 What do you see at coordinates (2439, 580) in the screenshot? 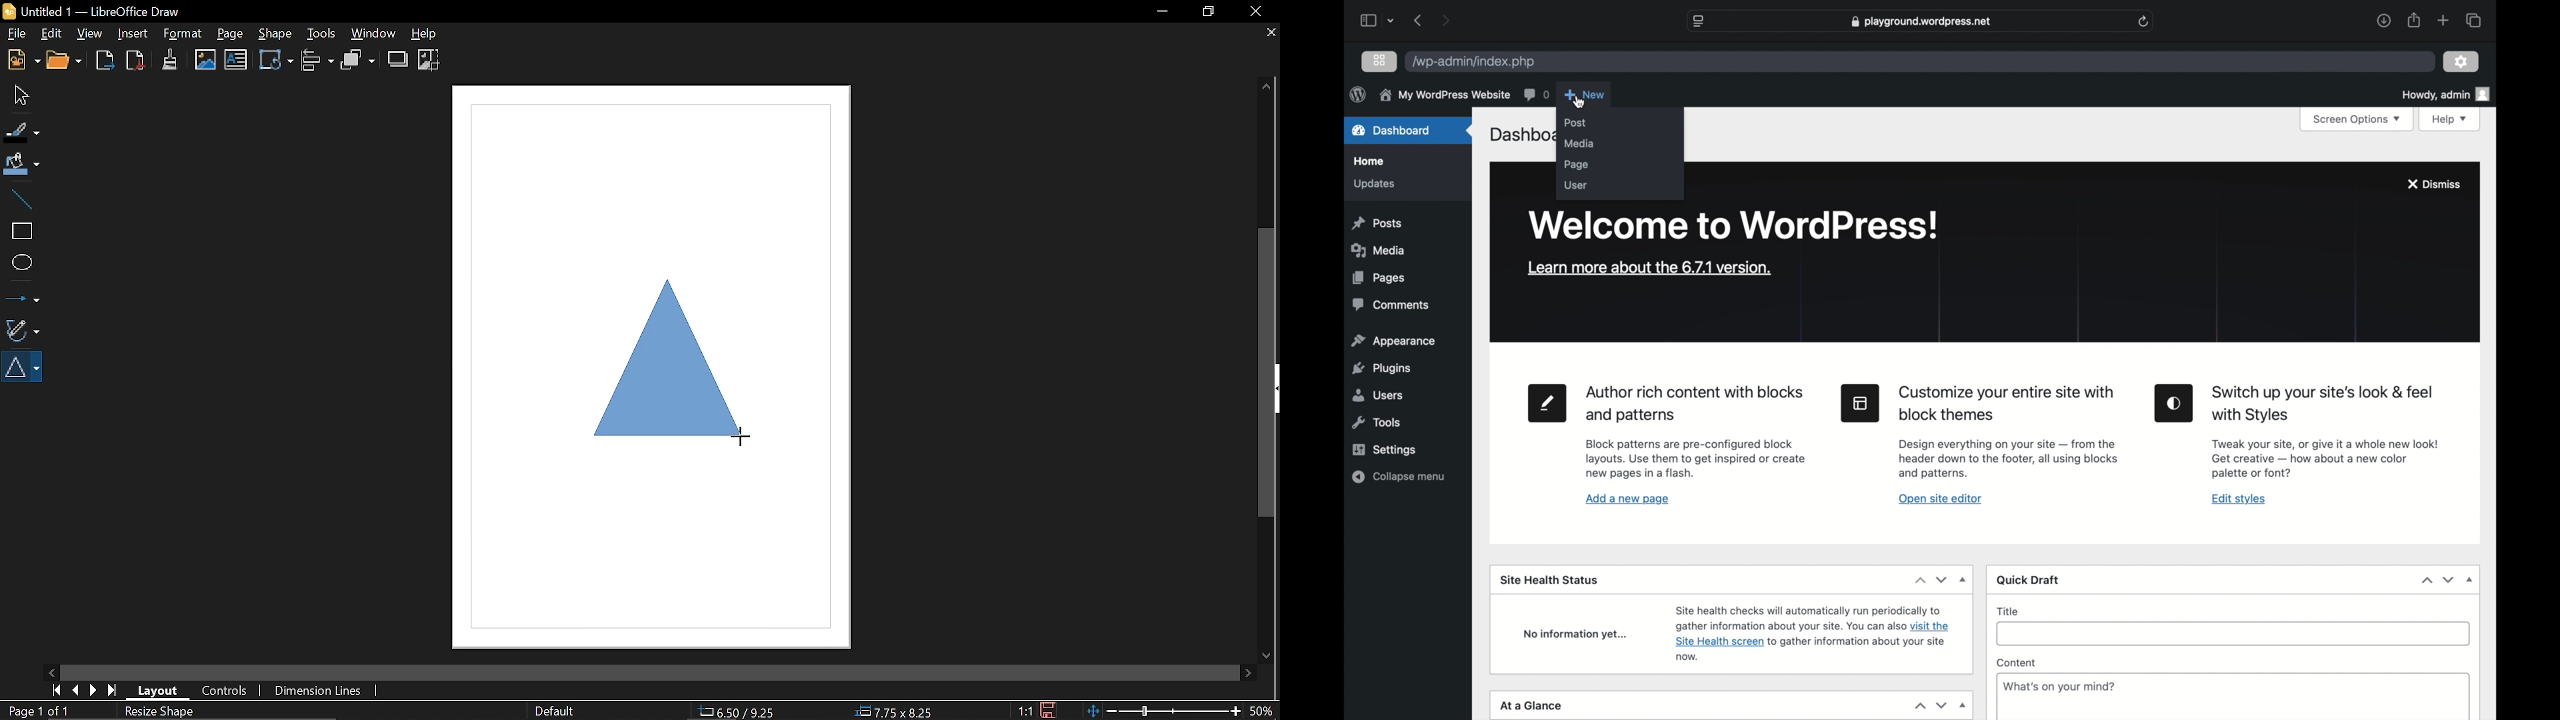
I see `stepper buttons` at bounding box center [2439, 580].